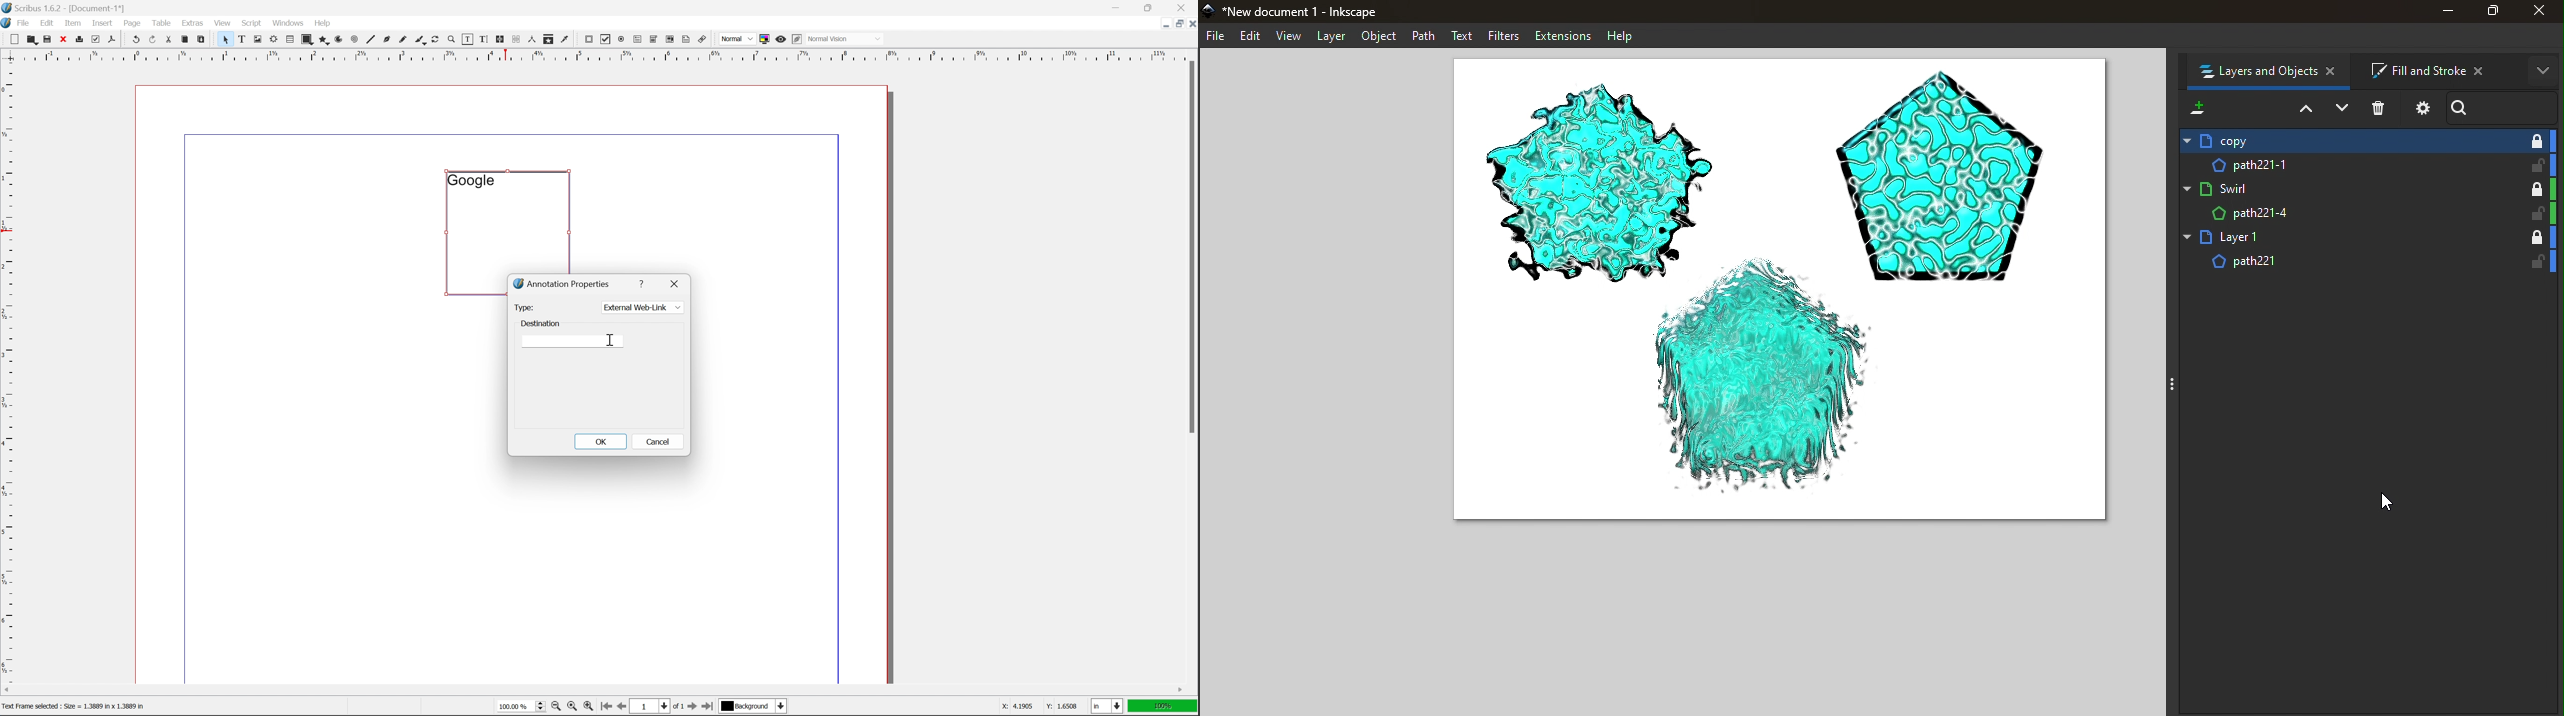  What do you see at coordinates (307, 40) in the screenshot?
I see `shape` at bounding box center [307, 40].